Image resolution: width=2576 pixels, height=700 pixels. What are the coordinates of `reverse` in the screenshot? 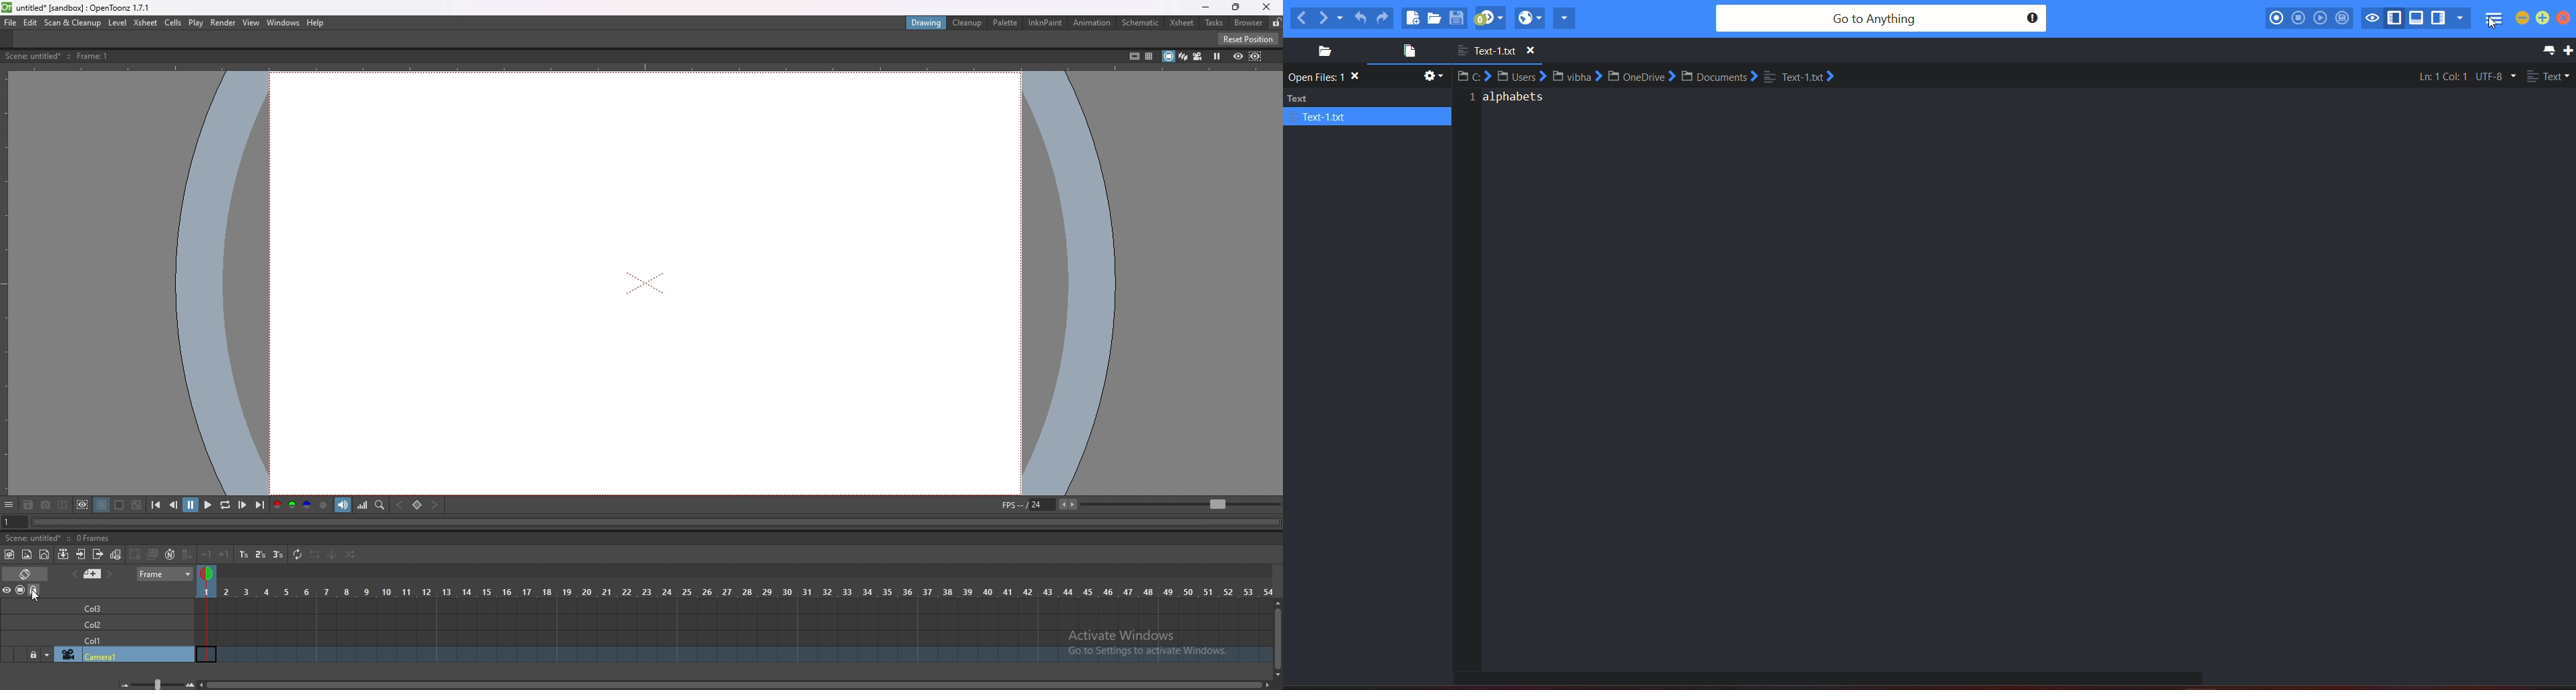 It's located at (315, 555).